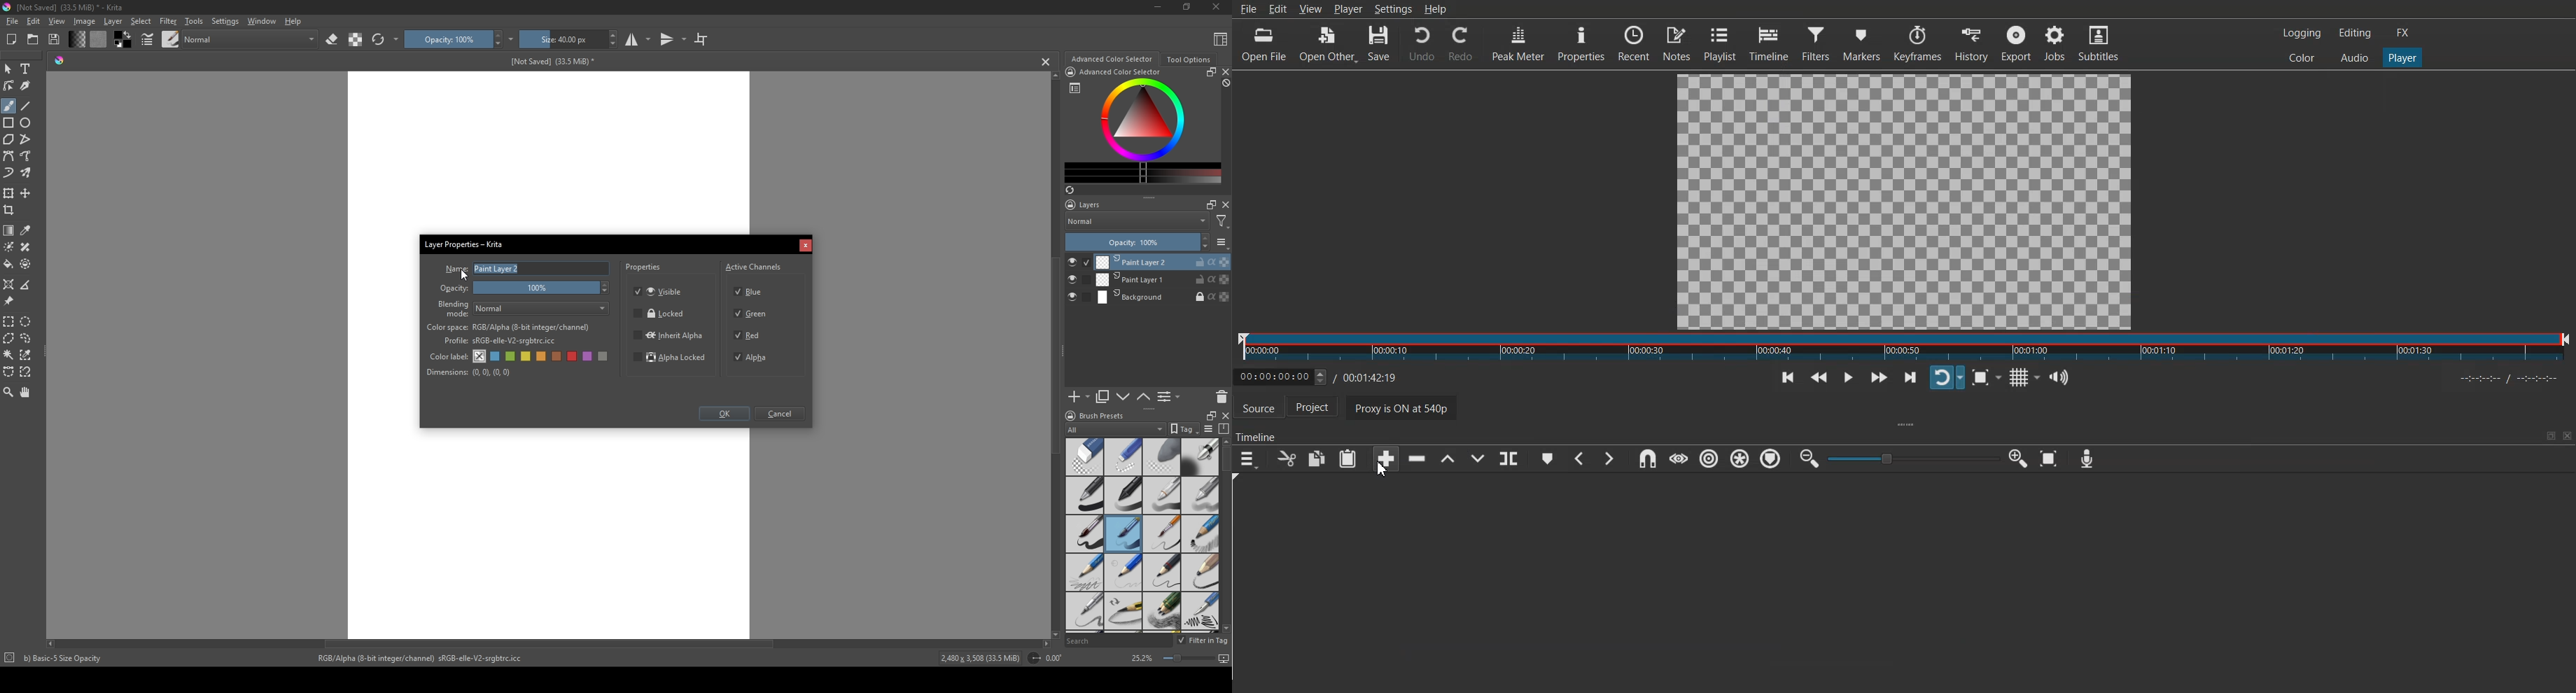  What do you see at coordinates (1508, 459) in the screenshot?
I see `Split at playhead` at bounding box center [1508, 459].